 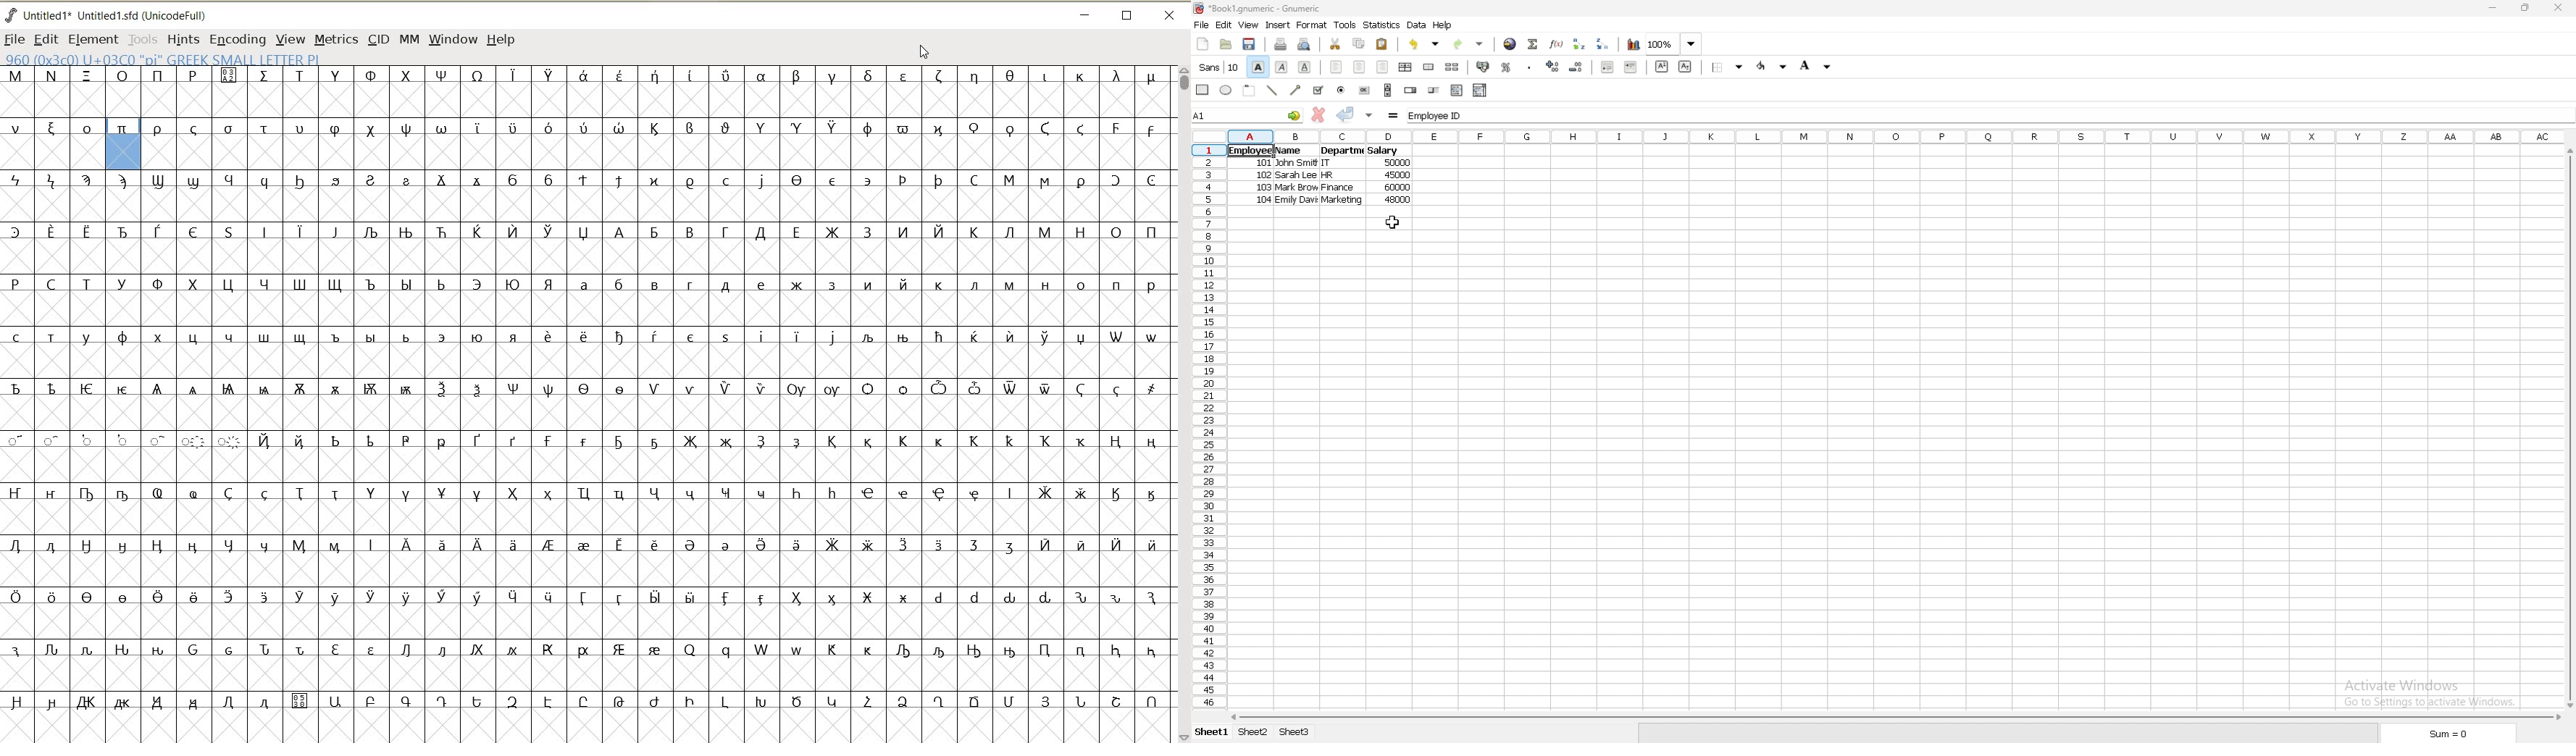 I want to click on row, so click(x=1206, y=427).